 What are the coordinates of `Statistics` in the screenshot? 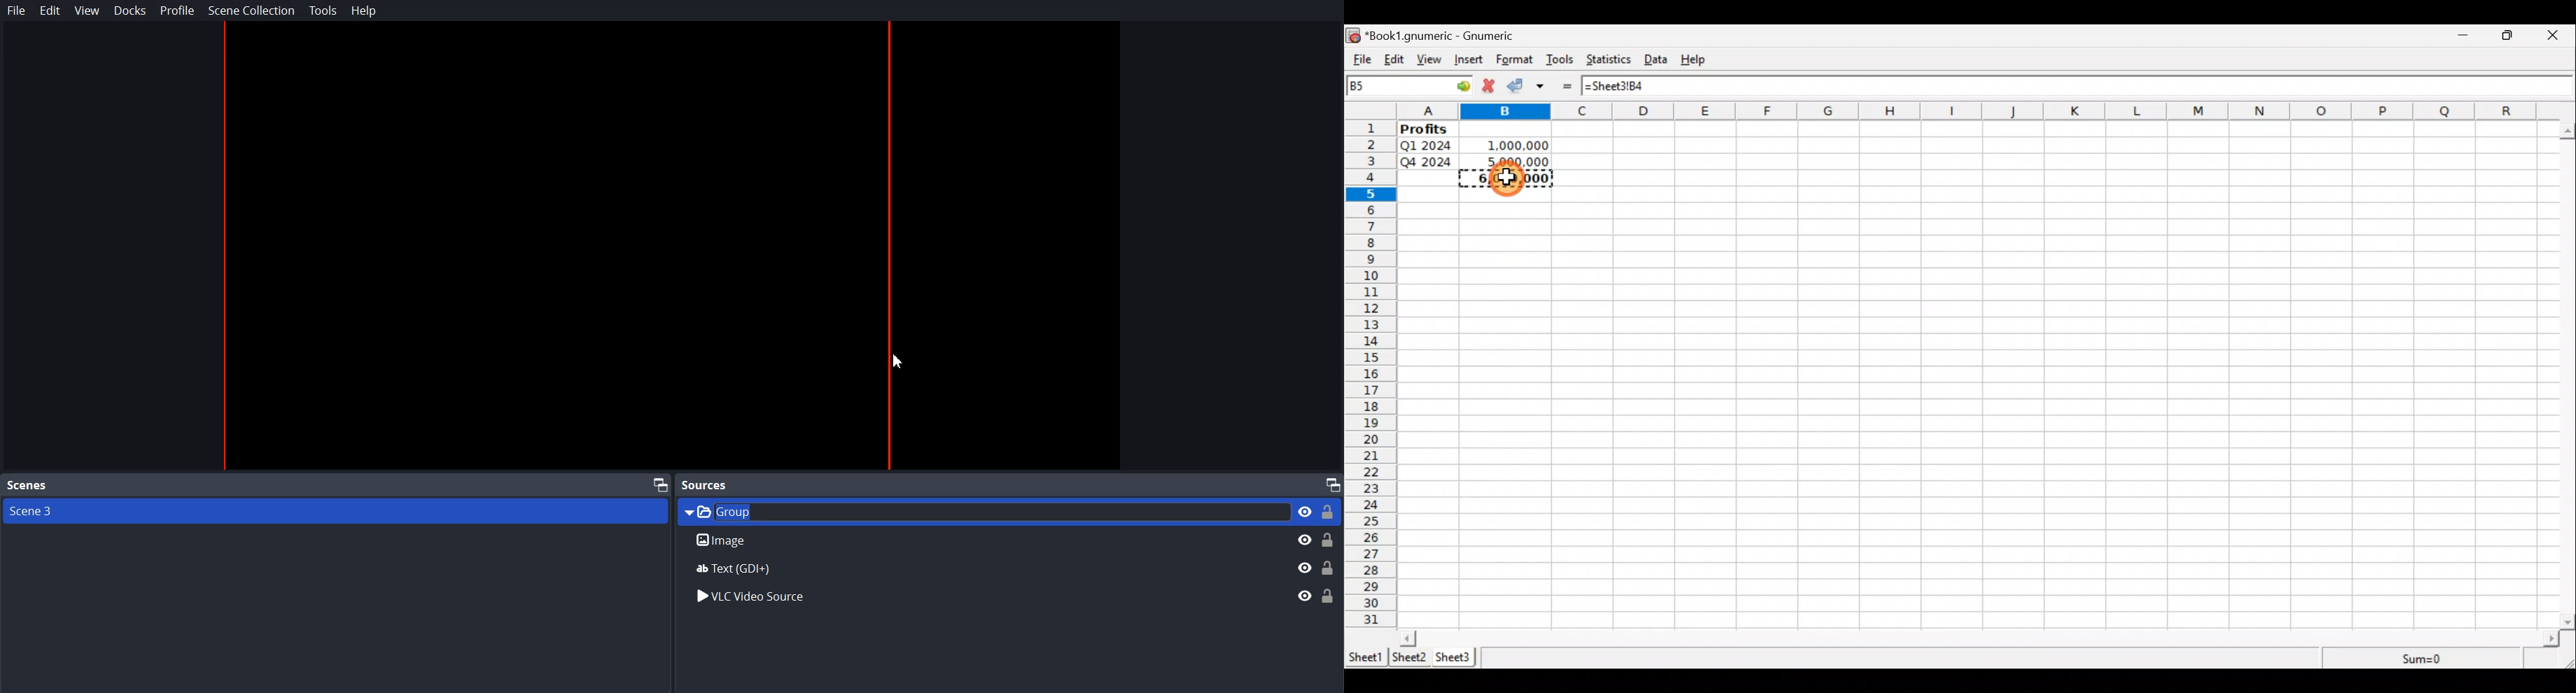 It's located at (1611, 61).